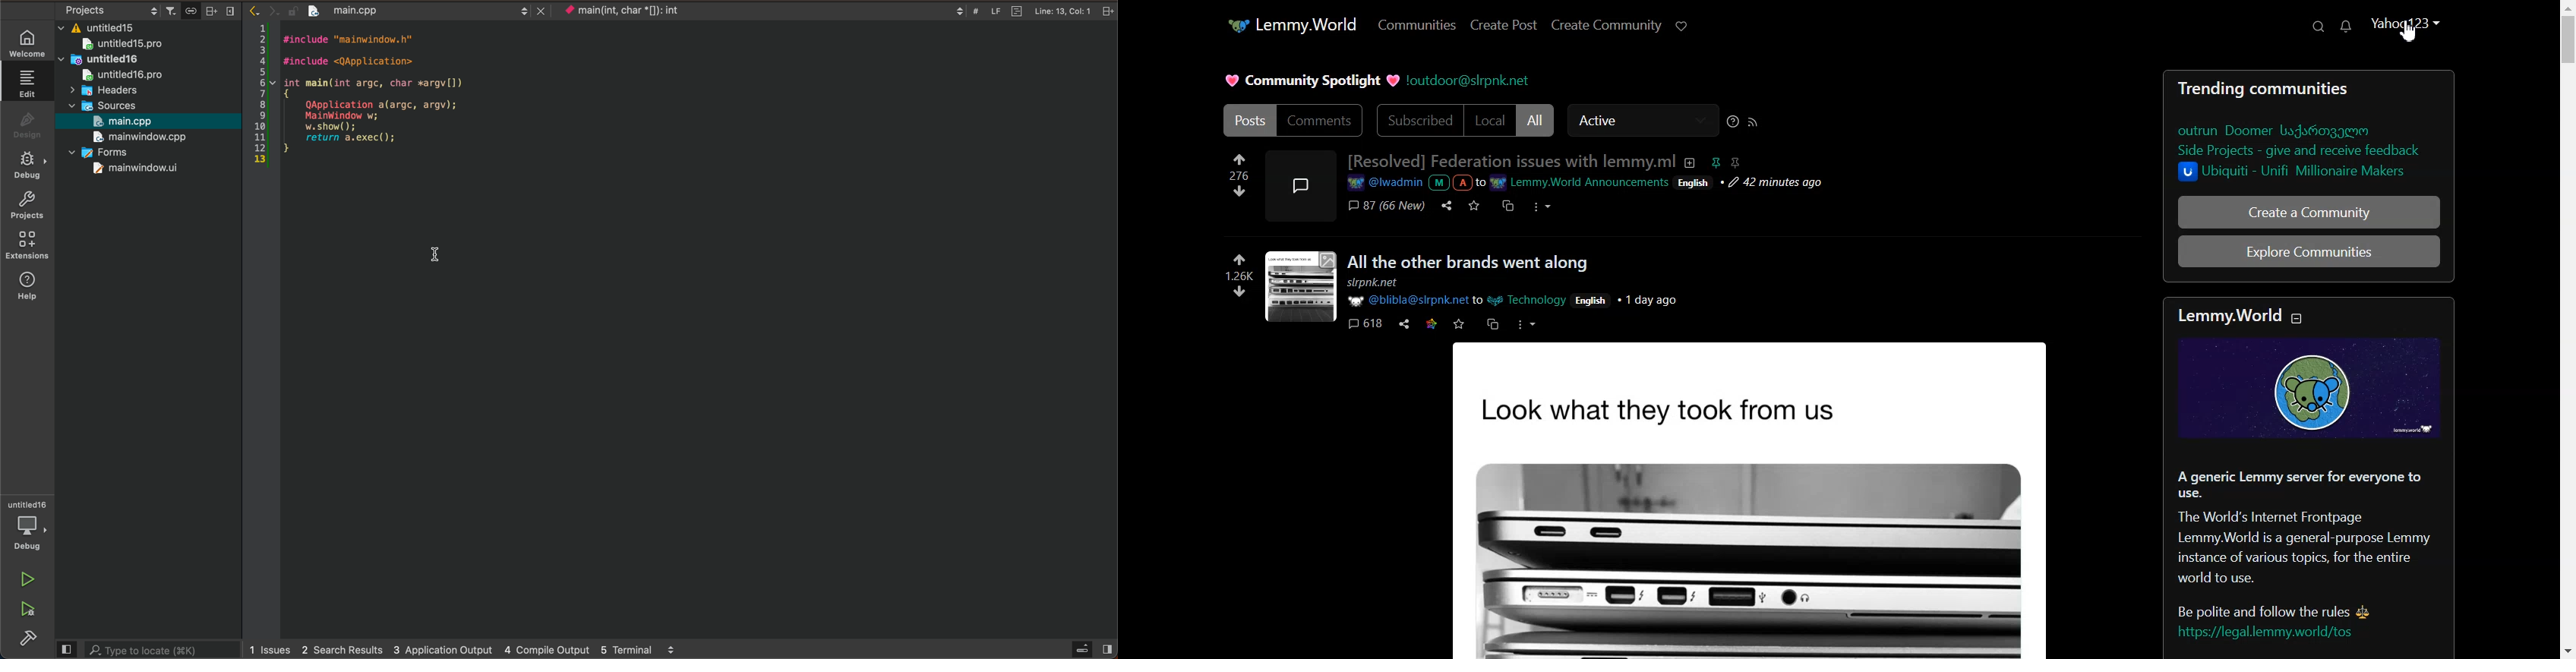 This screenshot has height=672, width=2576. What do you see at coordinates (2309, 212) in the screenshot?
I see `Create a Community` at bounding box center [2309, 212].